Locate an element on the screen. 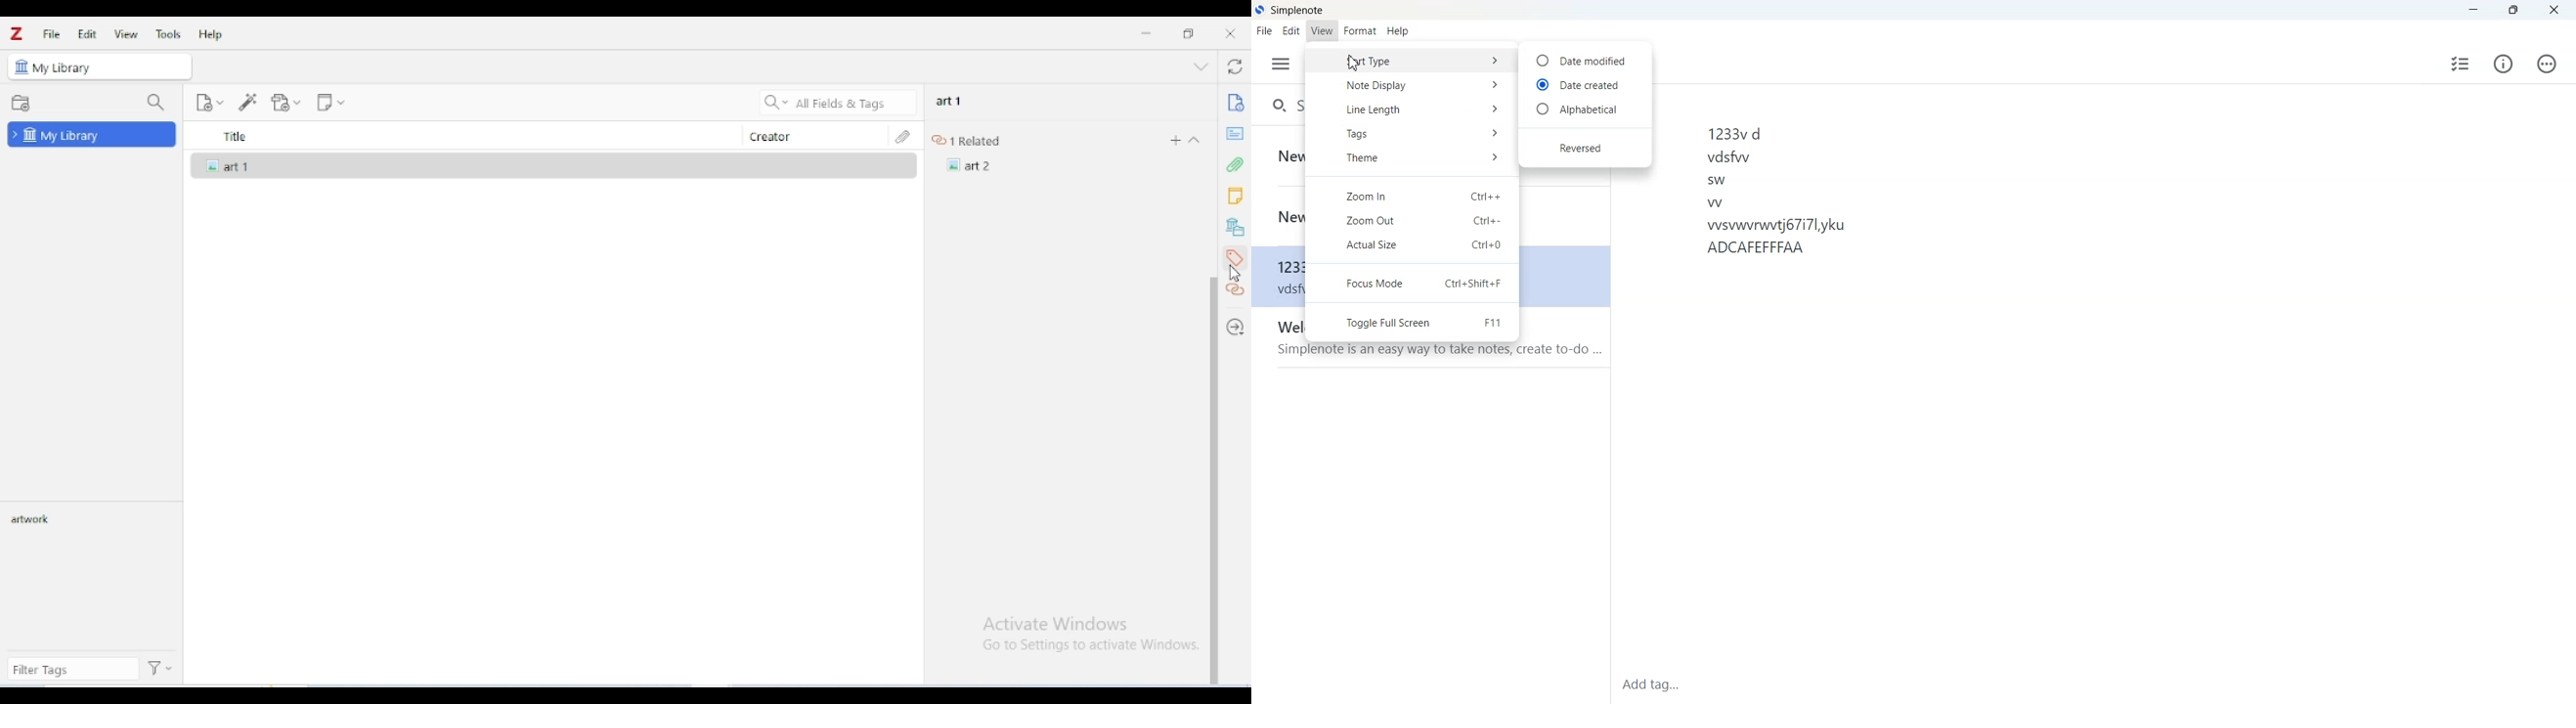 The width and height of the screenshot is (2576, 728). new item is located at coordinates (209, 103).